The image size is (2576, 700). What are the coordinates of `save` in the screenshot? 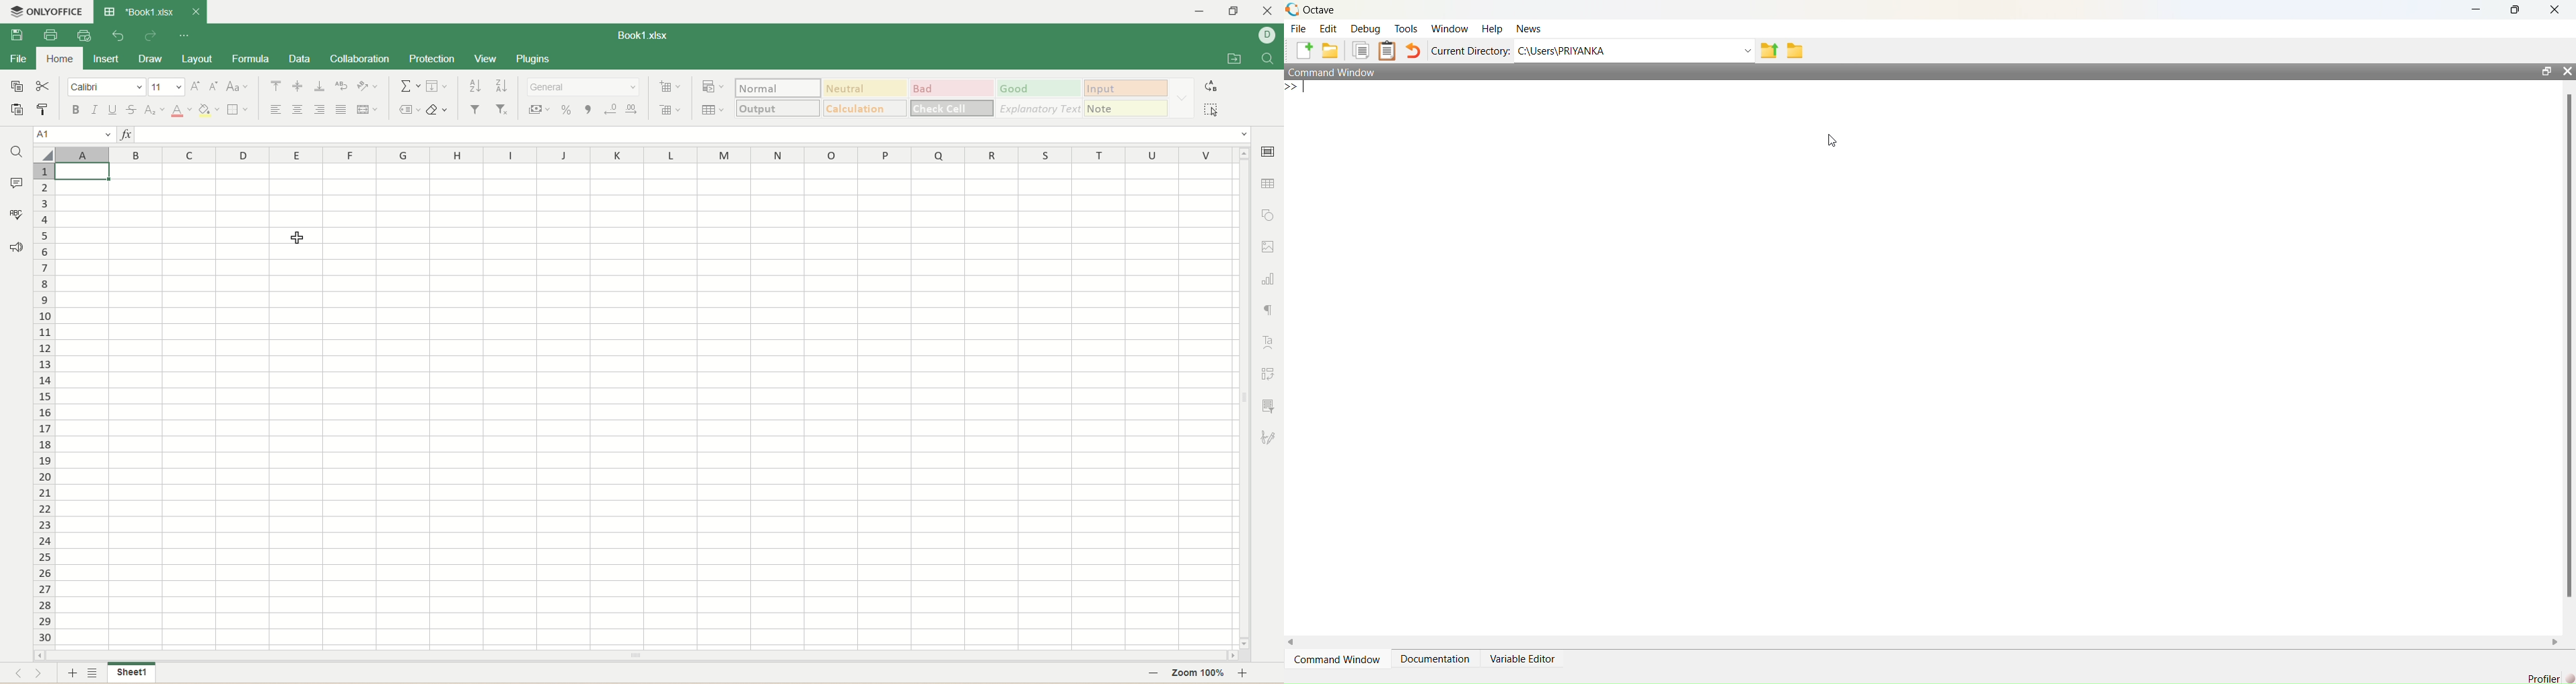 It's located at (17, 36).